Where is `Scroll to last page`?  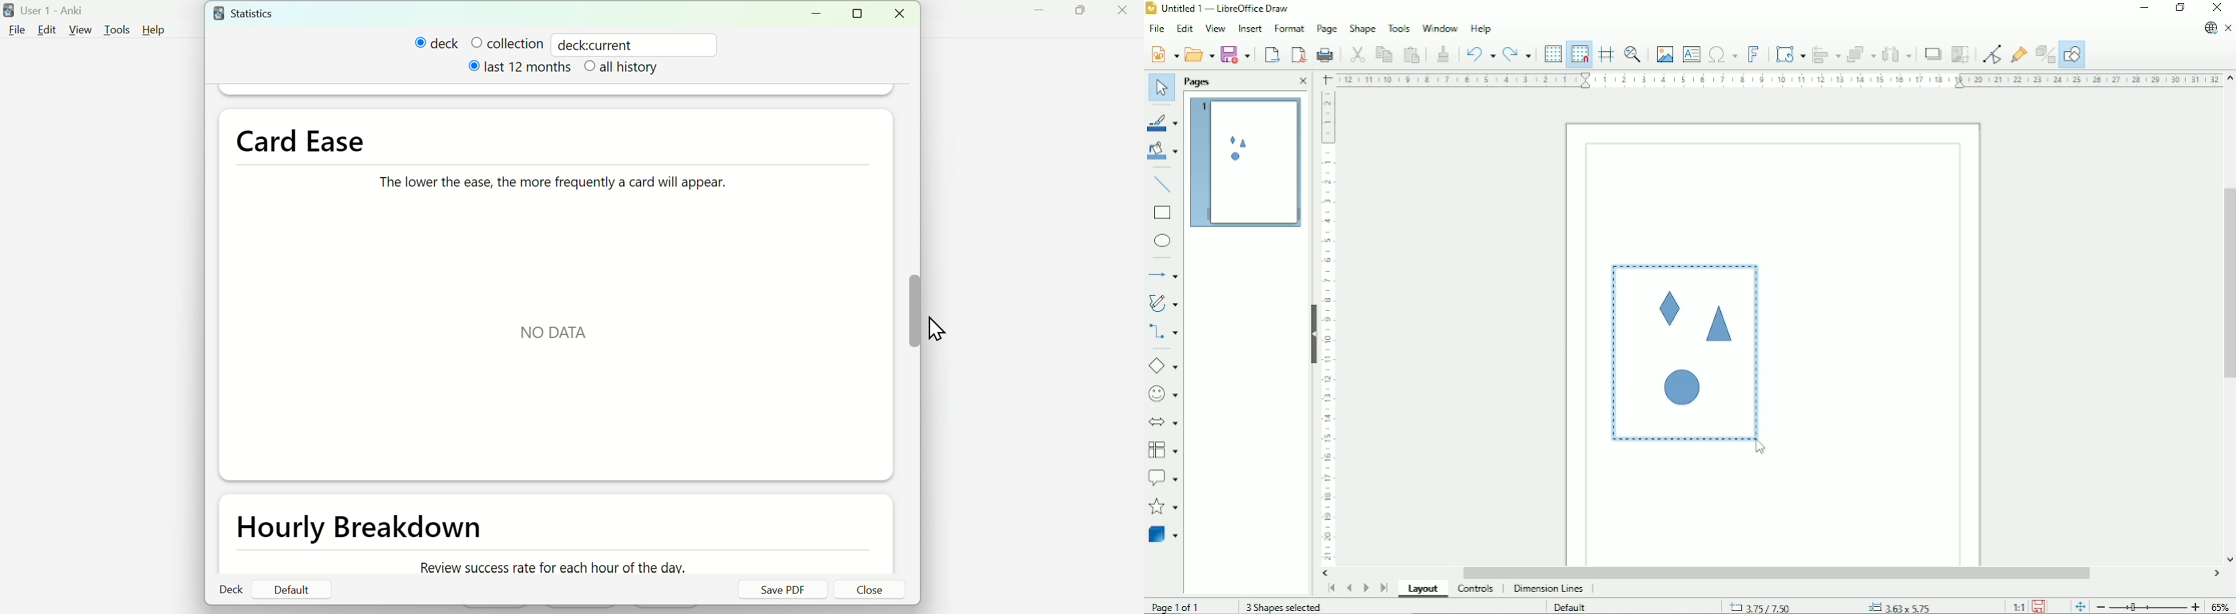 Scroll to last page is located at coordinates (1384, 588).